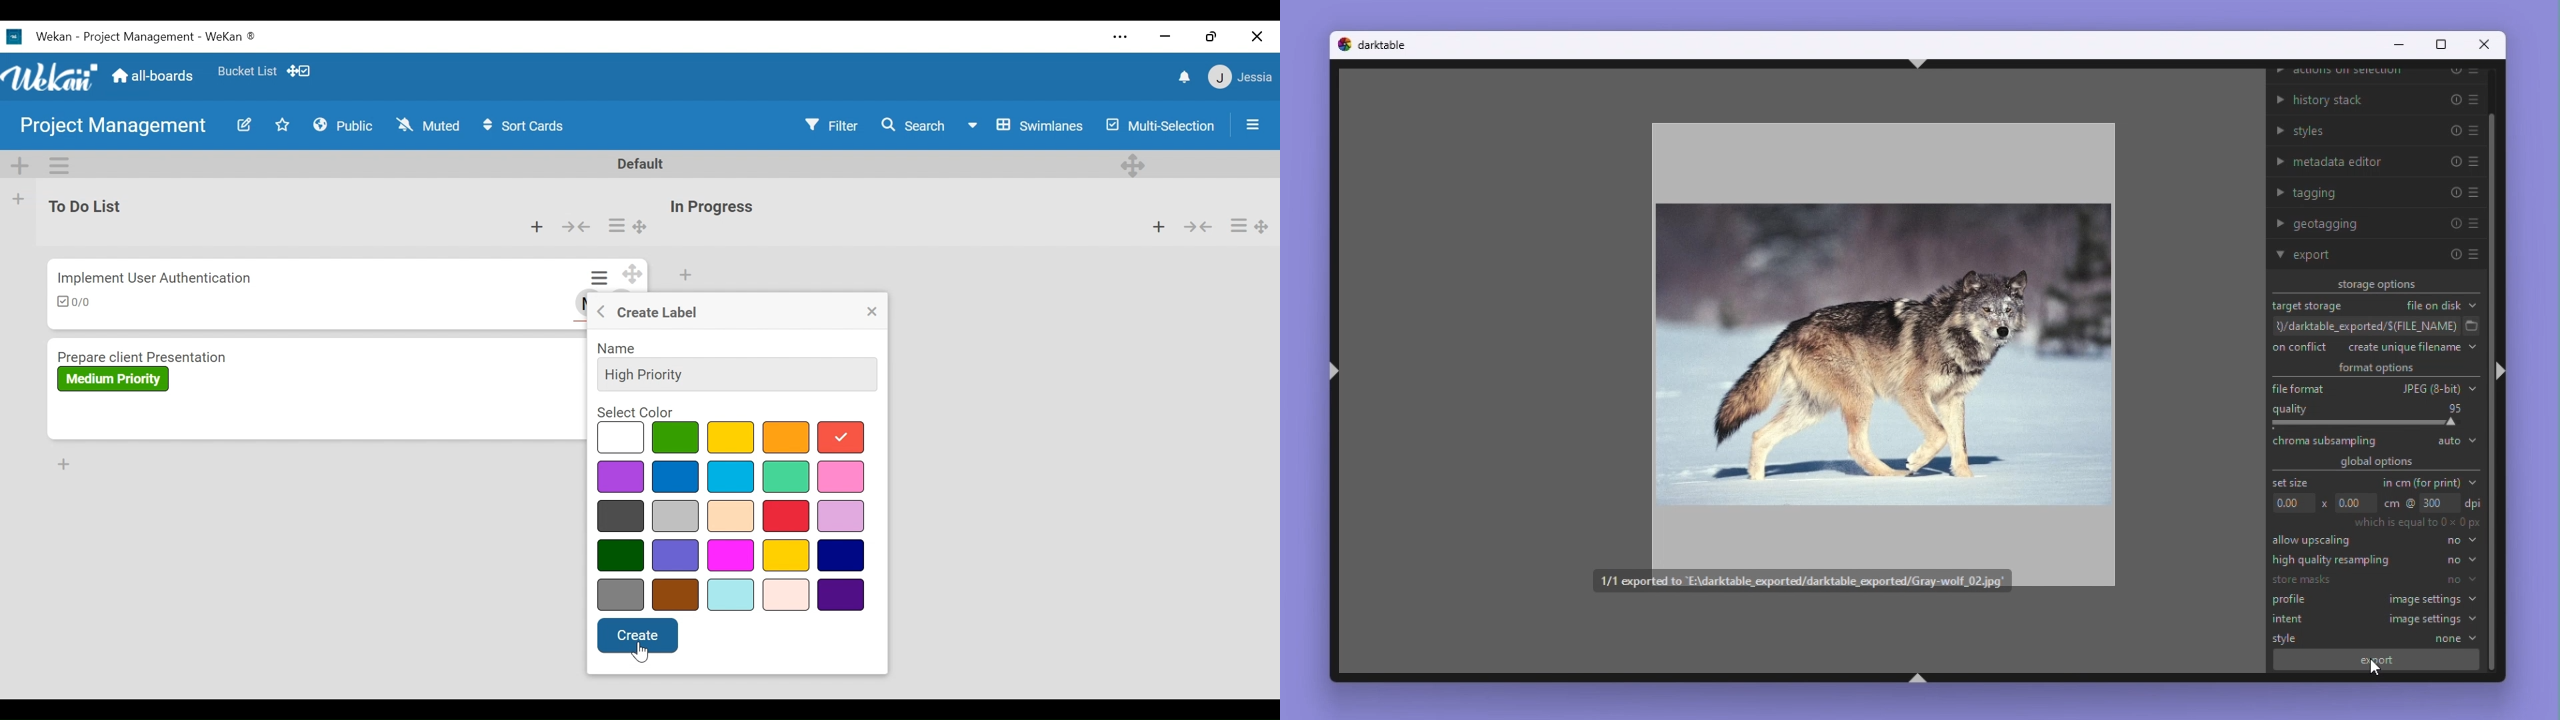 This screenshot has width=2576, height=728. Describe the element at coordinates (1883, 338) in the screenshot. I see `Image` at that location.